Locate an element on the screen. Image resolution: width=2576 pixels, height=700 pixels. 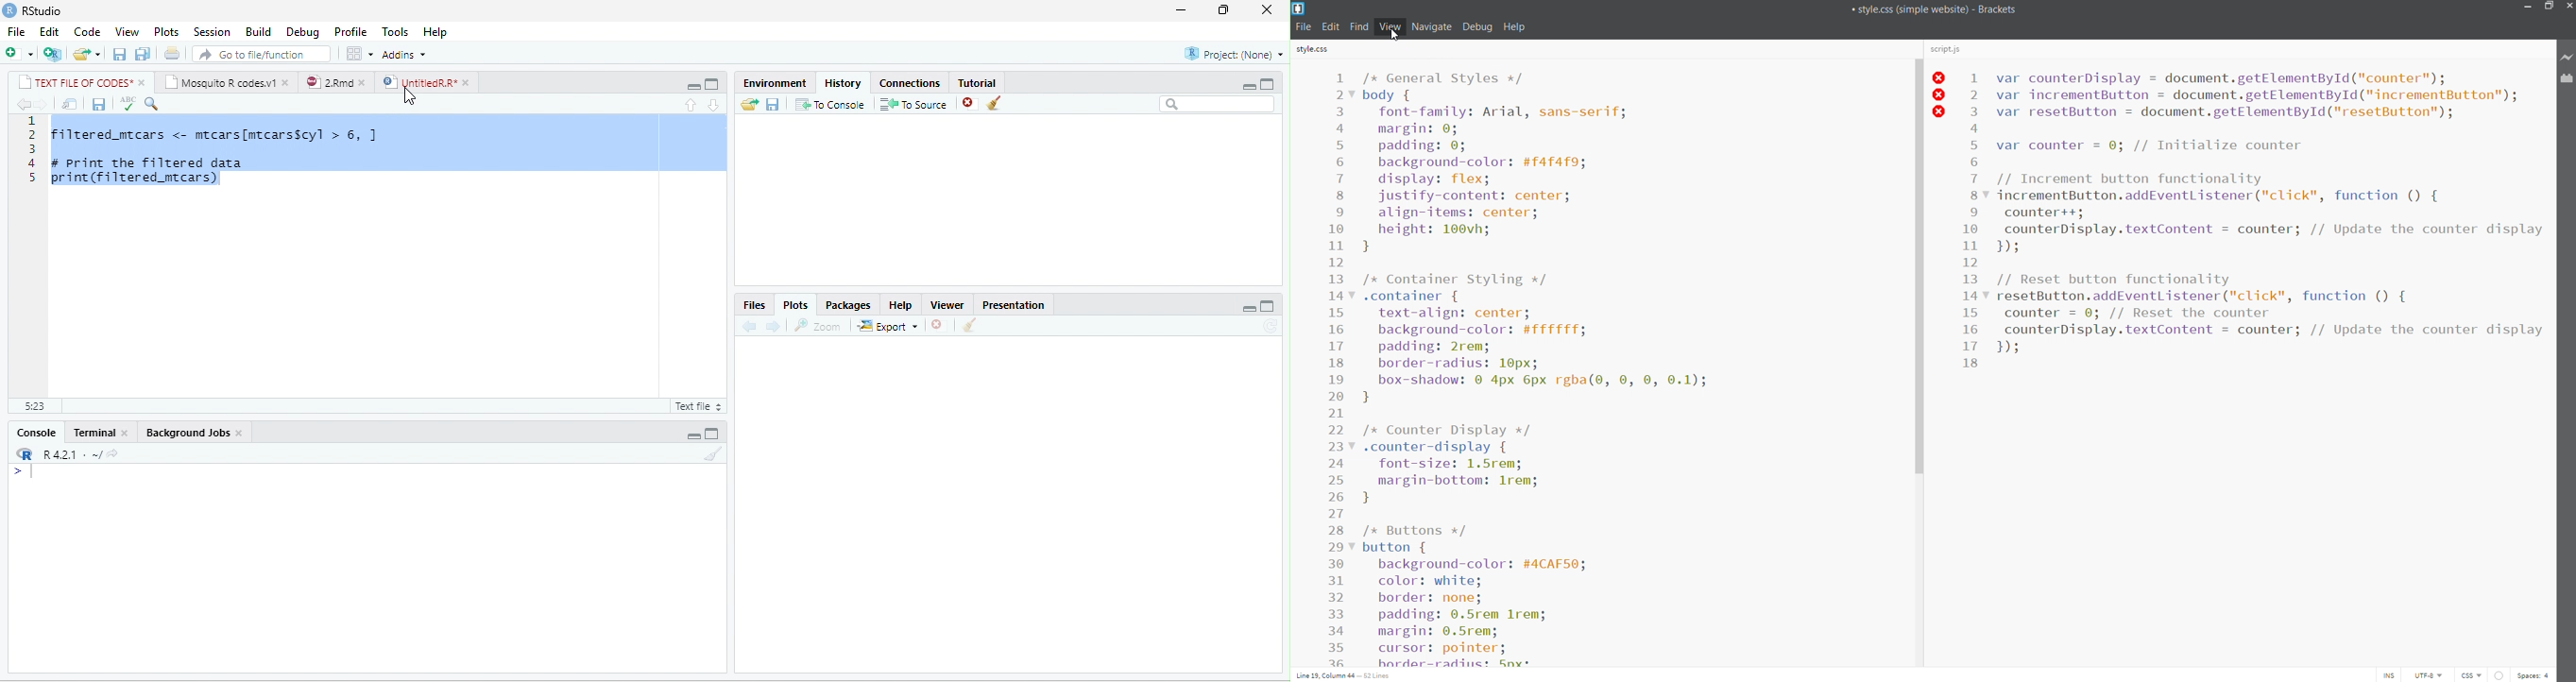
close file is located at coordinates (939, 325).